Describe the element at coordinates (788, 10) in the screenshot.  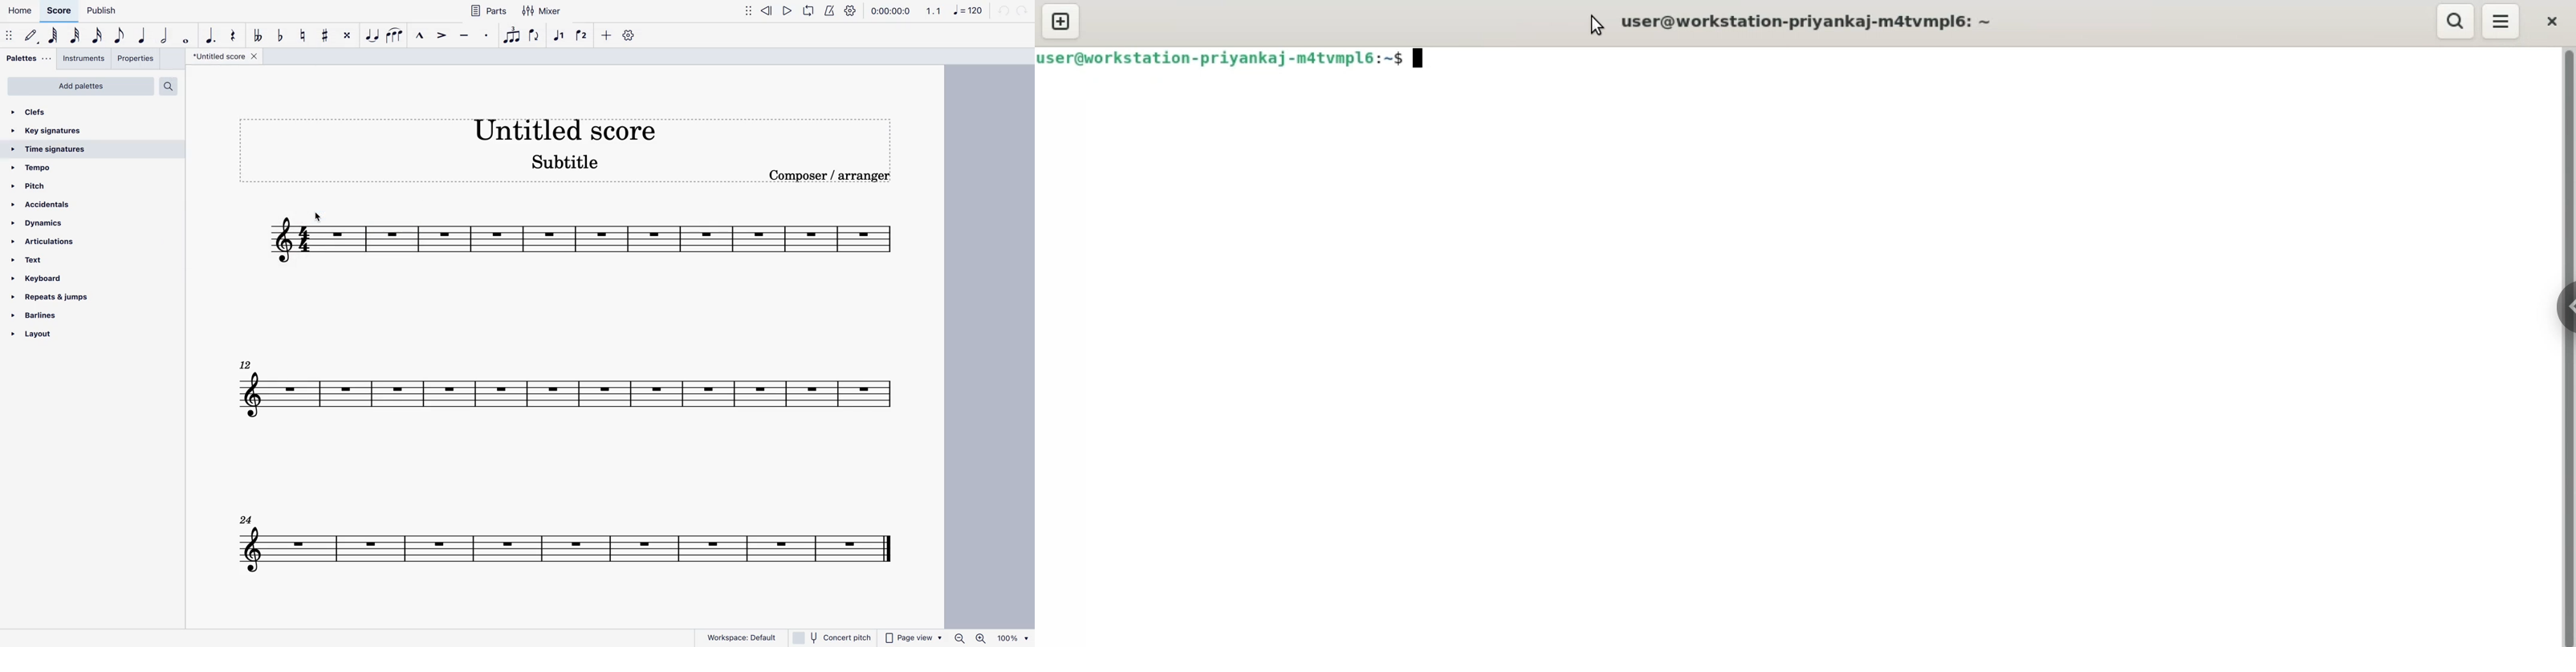
I see `play` at that location.